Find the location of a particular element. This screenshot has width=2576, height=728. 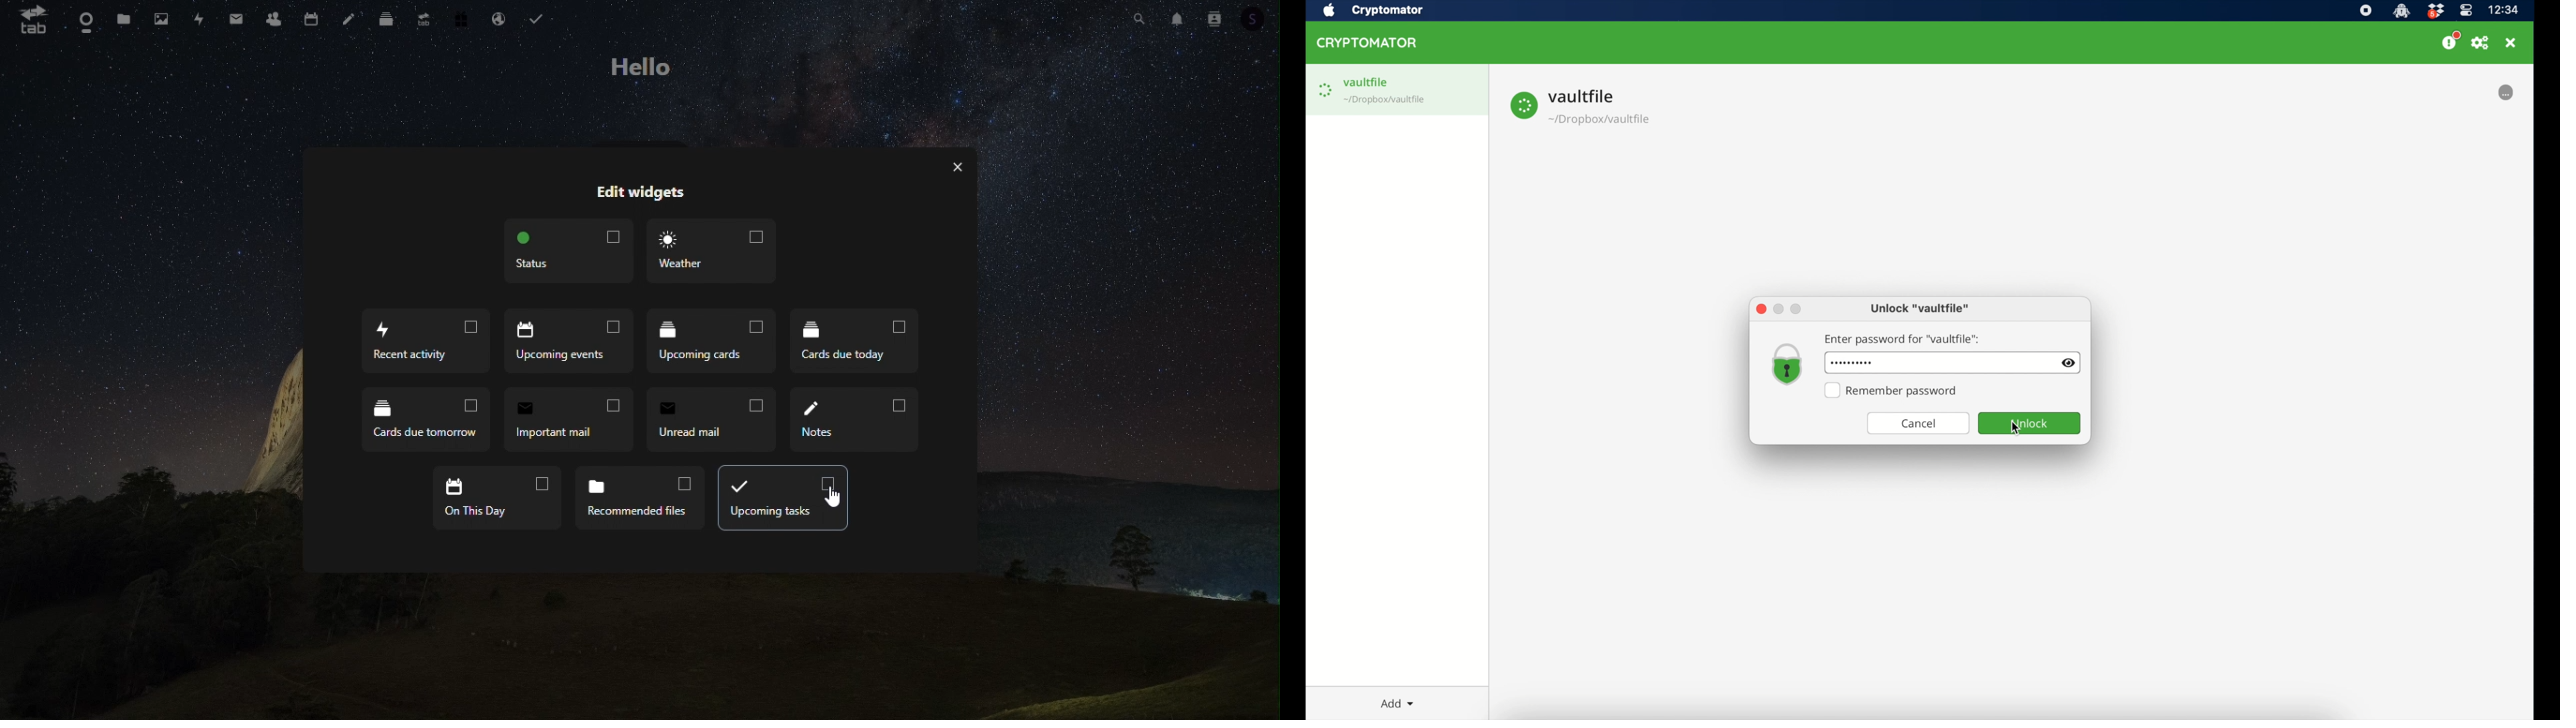

free trail is located at coordinates (457, 17).